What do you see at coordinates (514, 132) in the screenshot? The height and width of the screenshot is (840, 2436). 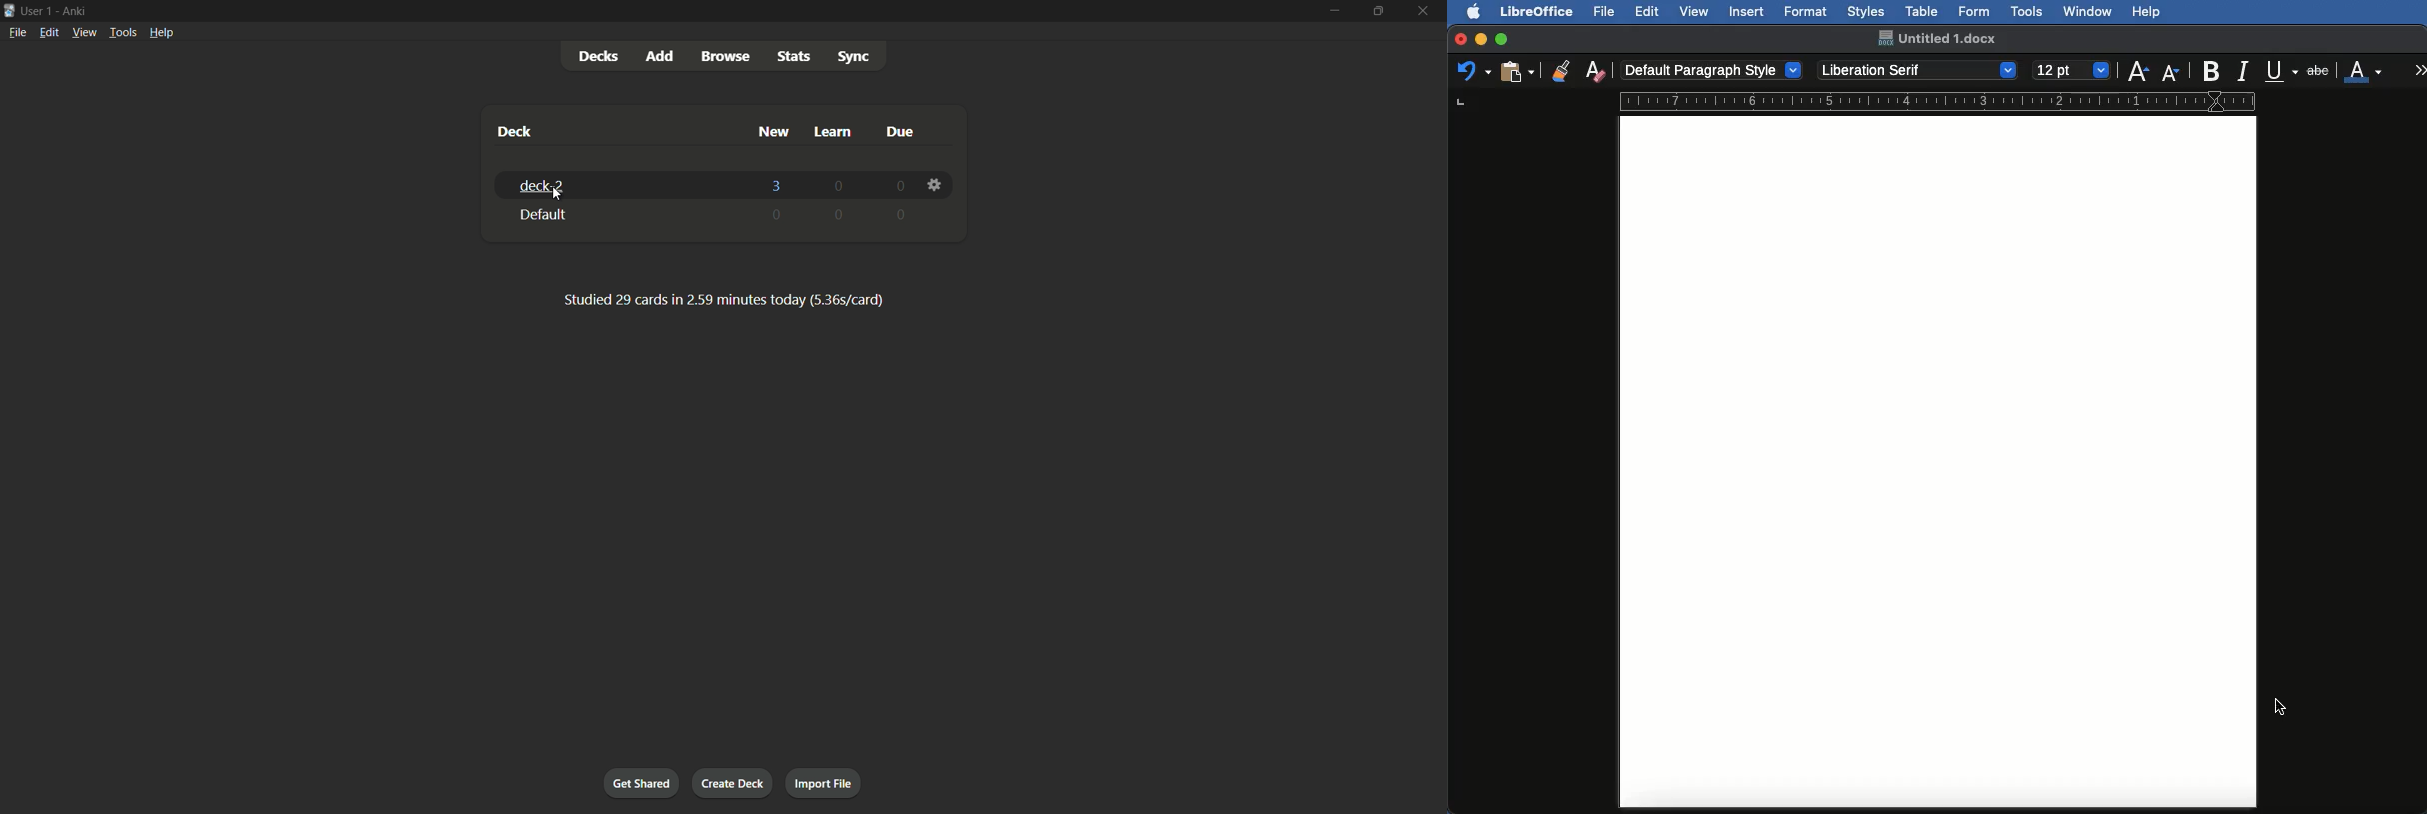 I see `deck` at bounding box center [514, 132].